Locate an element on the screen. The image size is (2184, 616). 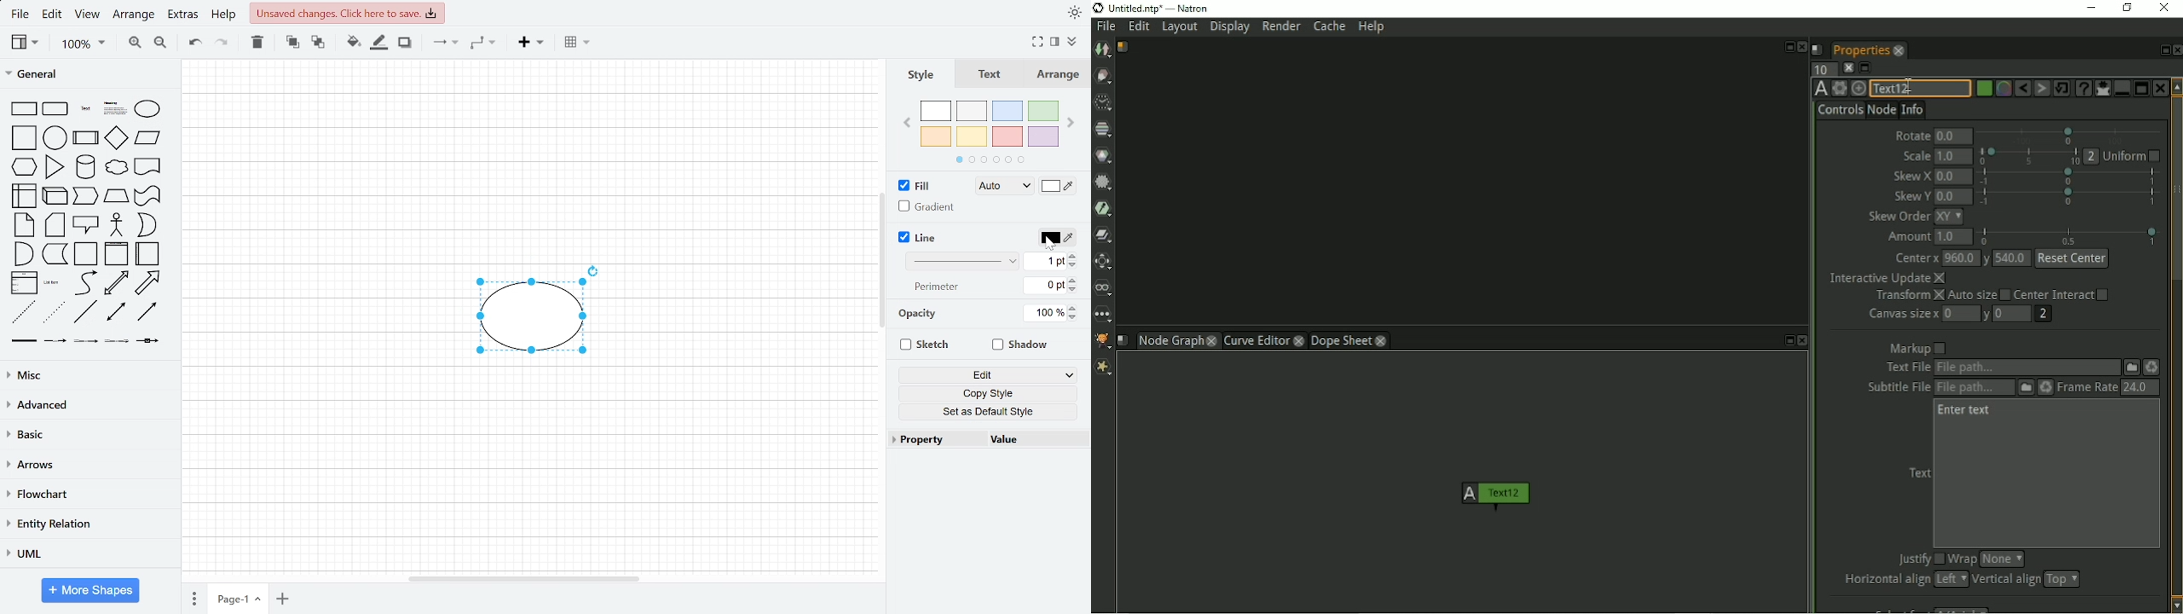
document is located at coordinates (55, 255).